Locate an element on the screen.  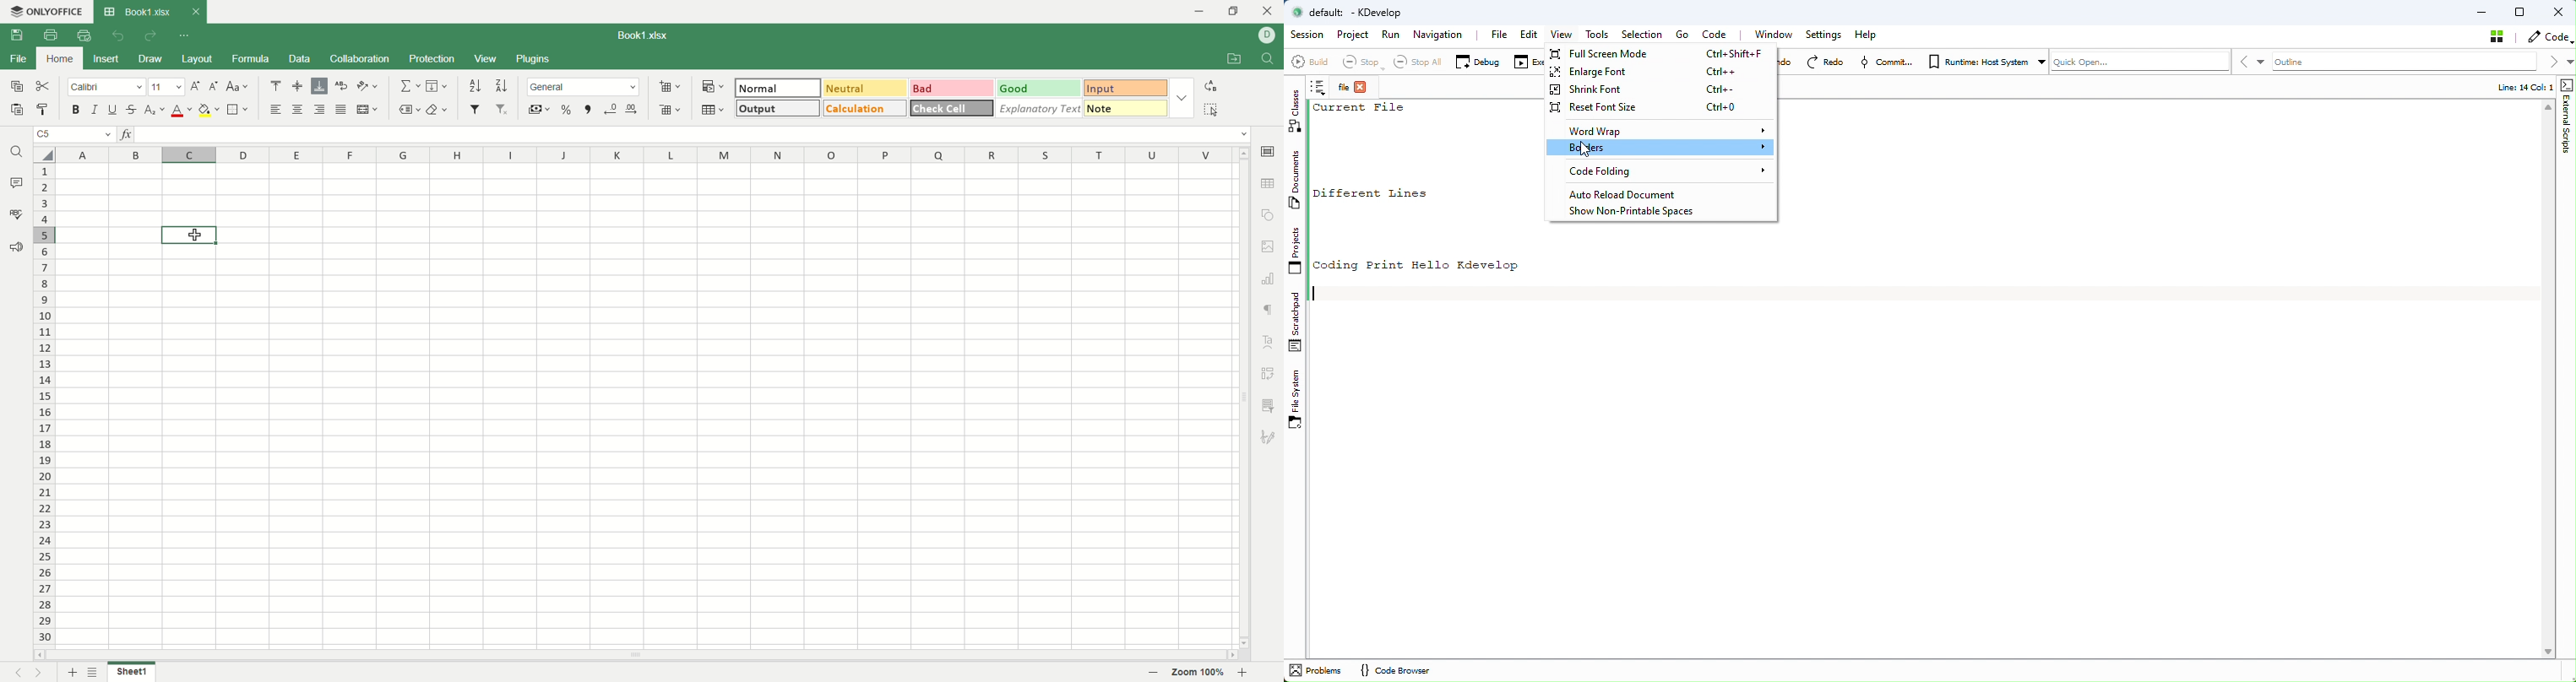
collaboration is located at coordinates (361, 60).